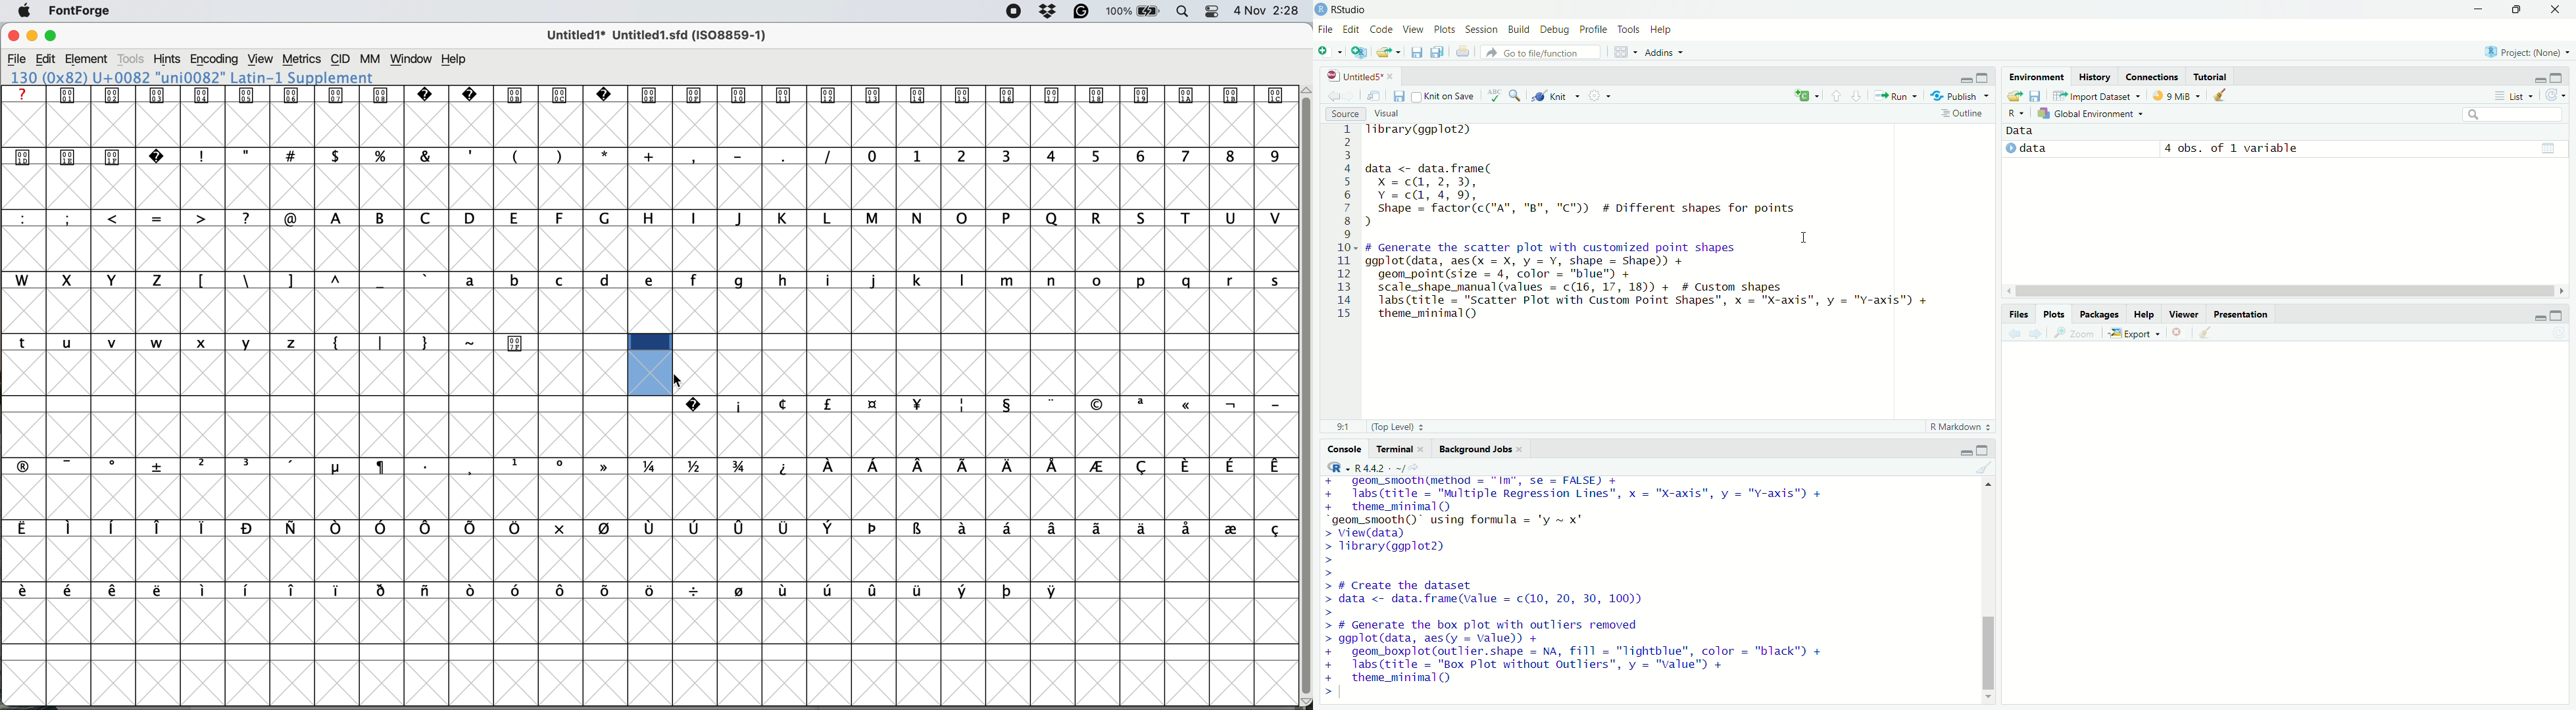  I want to click on Tutorial, so click(2210, 76).